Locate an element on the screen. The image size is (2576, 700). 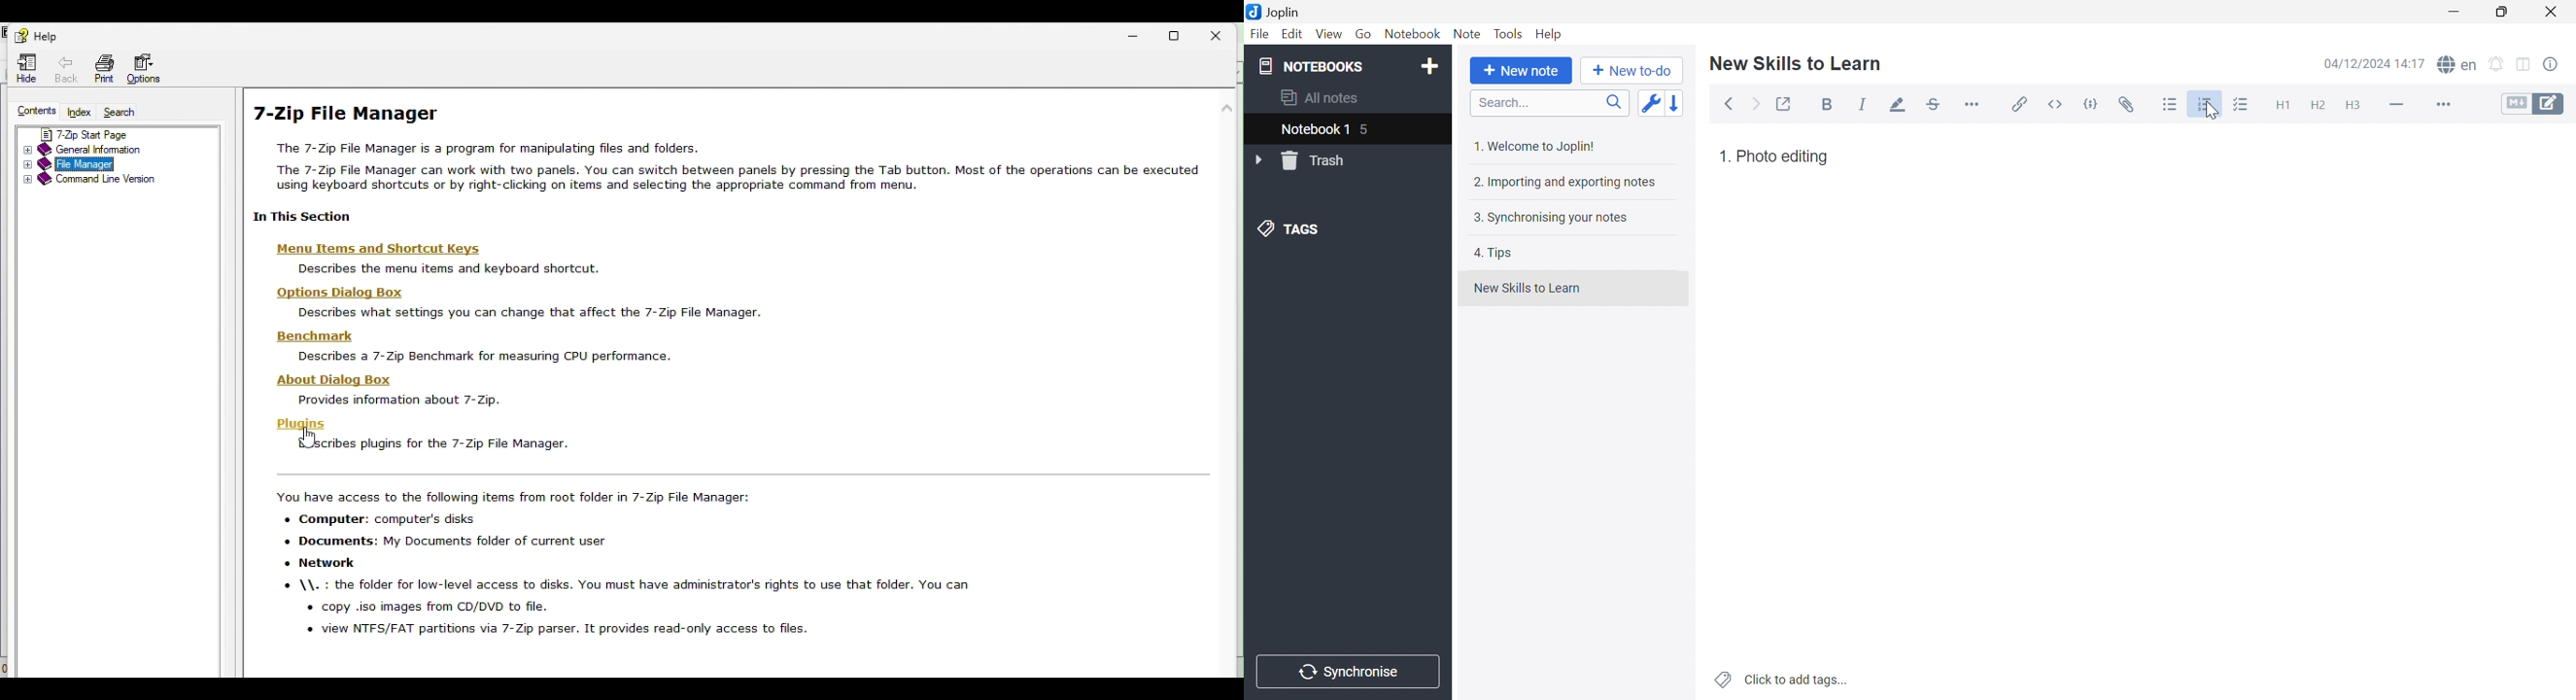
Note properties is located at coordinates (2551, 65).